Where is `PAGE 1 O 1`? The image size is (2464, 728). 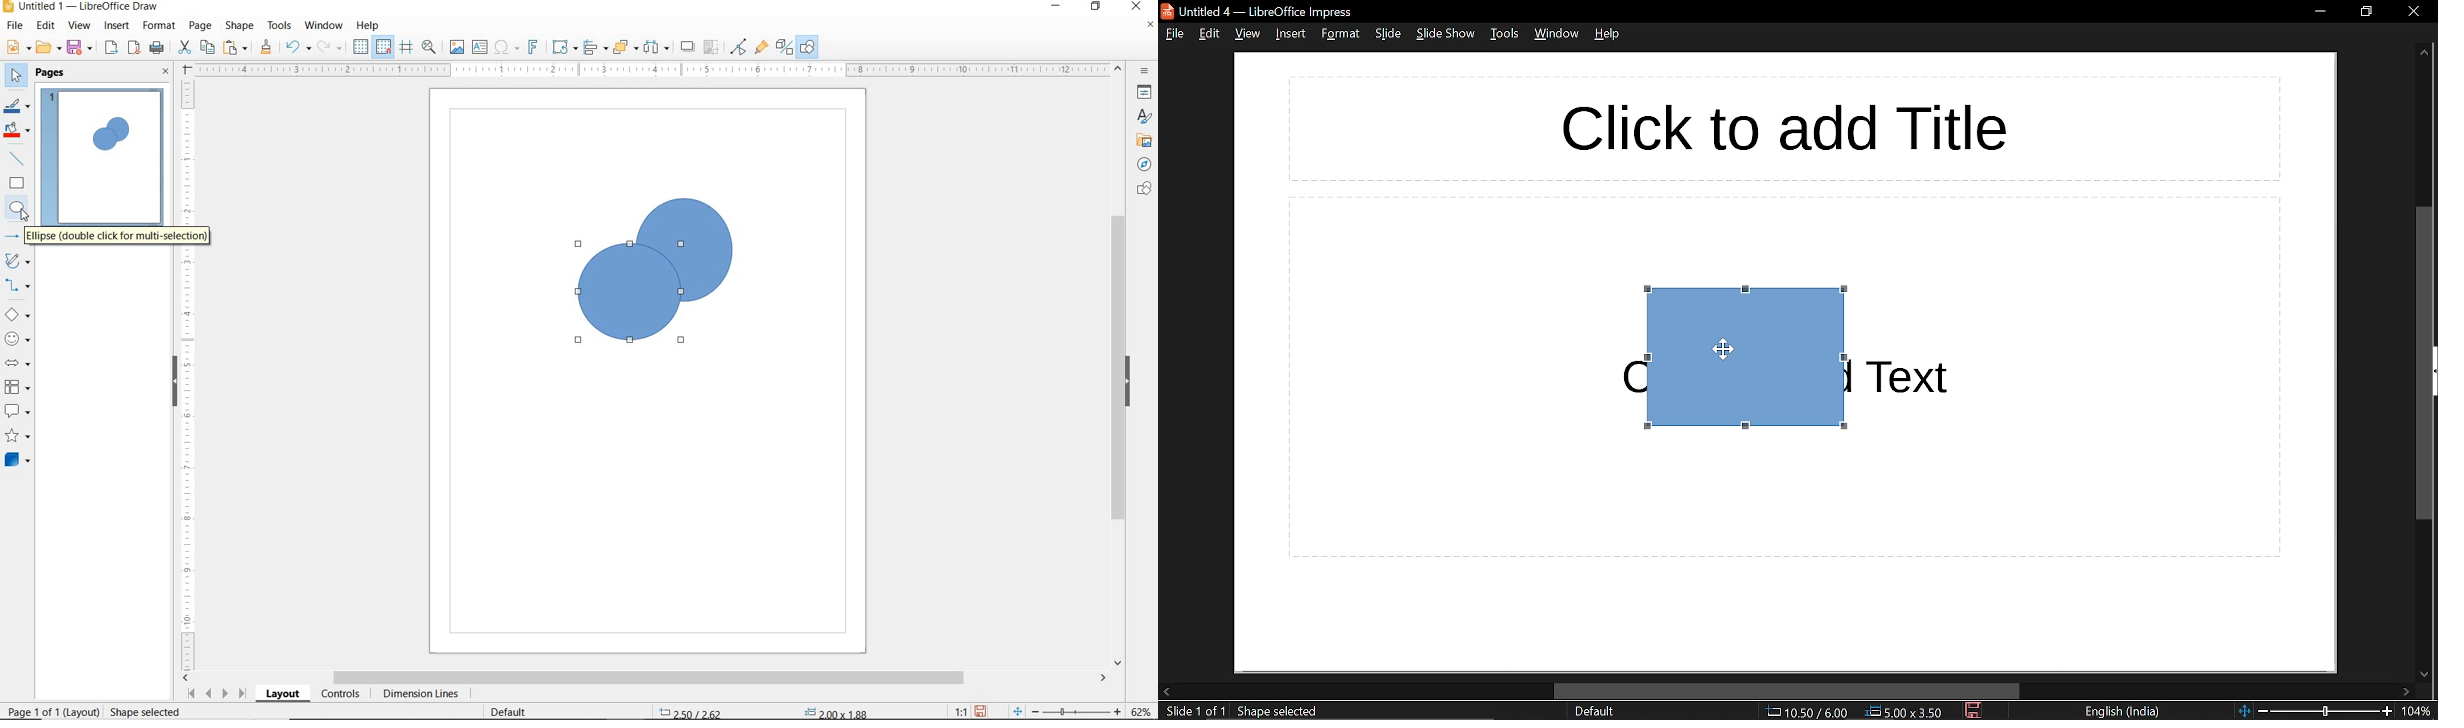
PAGE 1 O 1 is located at coordinates (45, 706).